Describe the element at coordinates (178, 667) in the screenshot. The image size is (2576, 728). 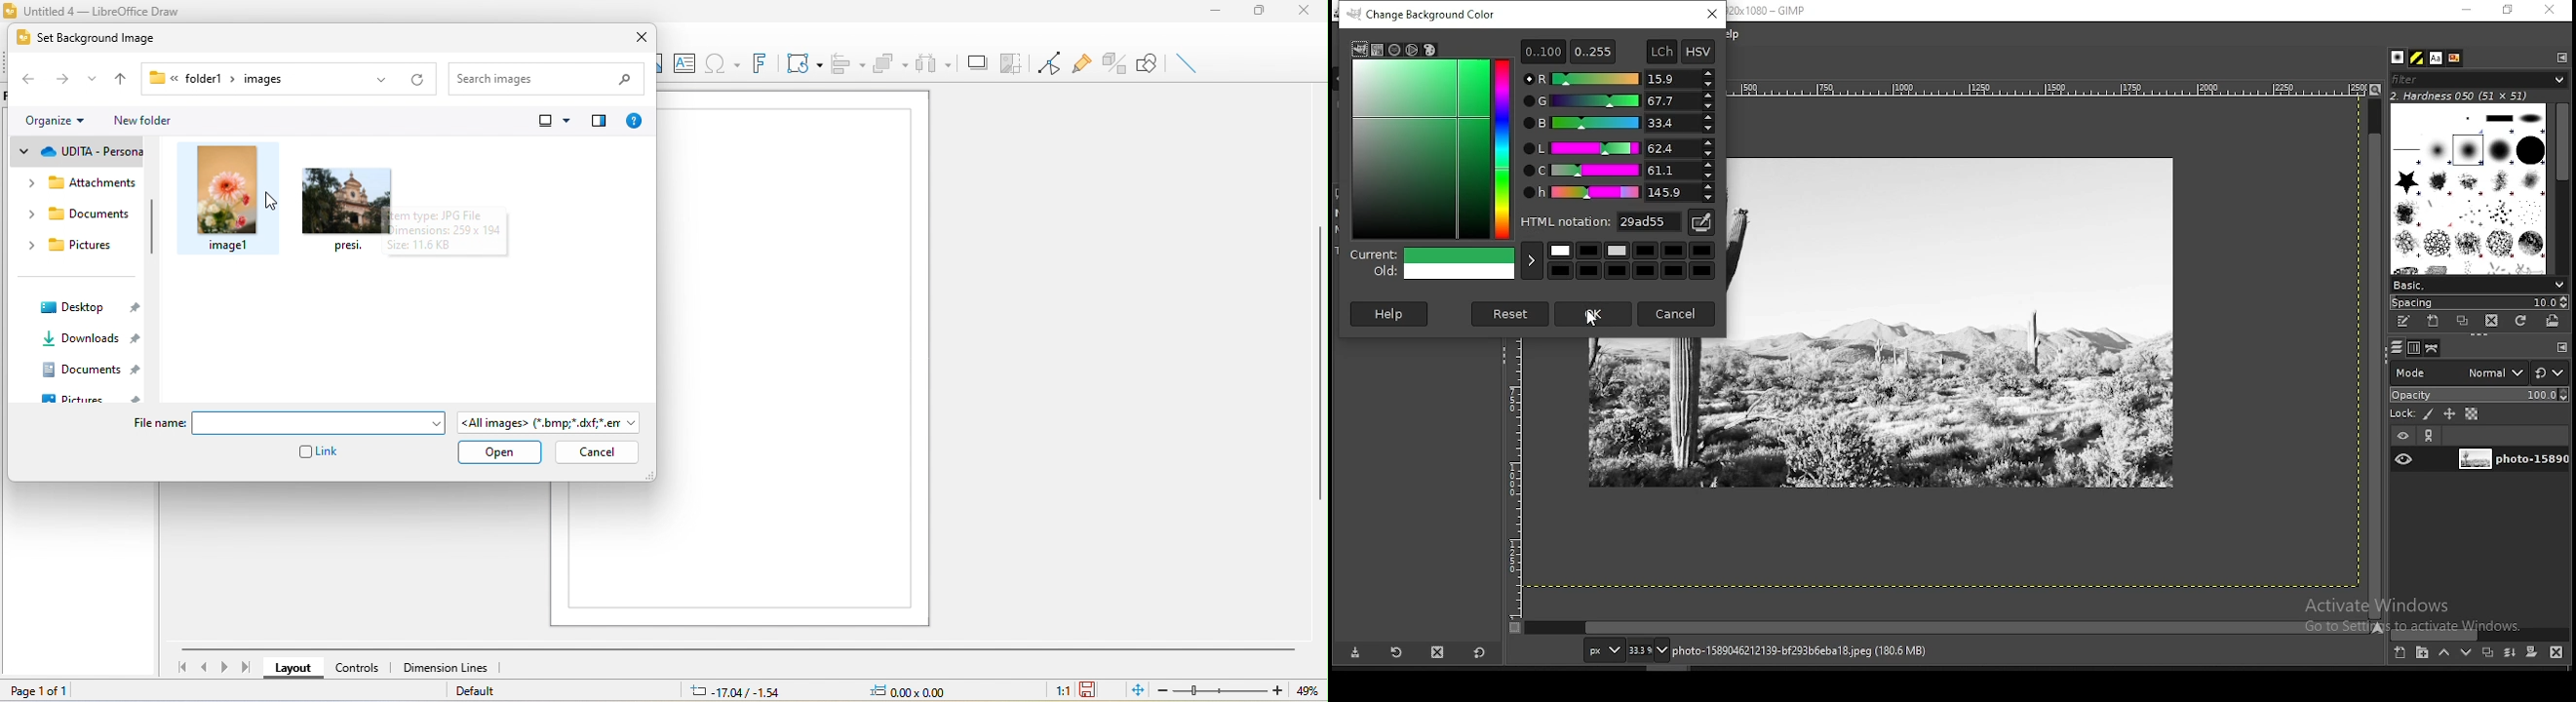
I see `first page` at that location.